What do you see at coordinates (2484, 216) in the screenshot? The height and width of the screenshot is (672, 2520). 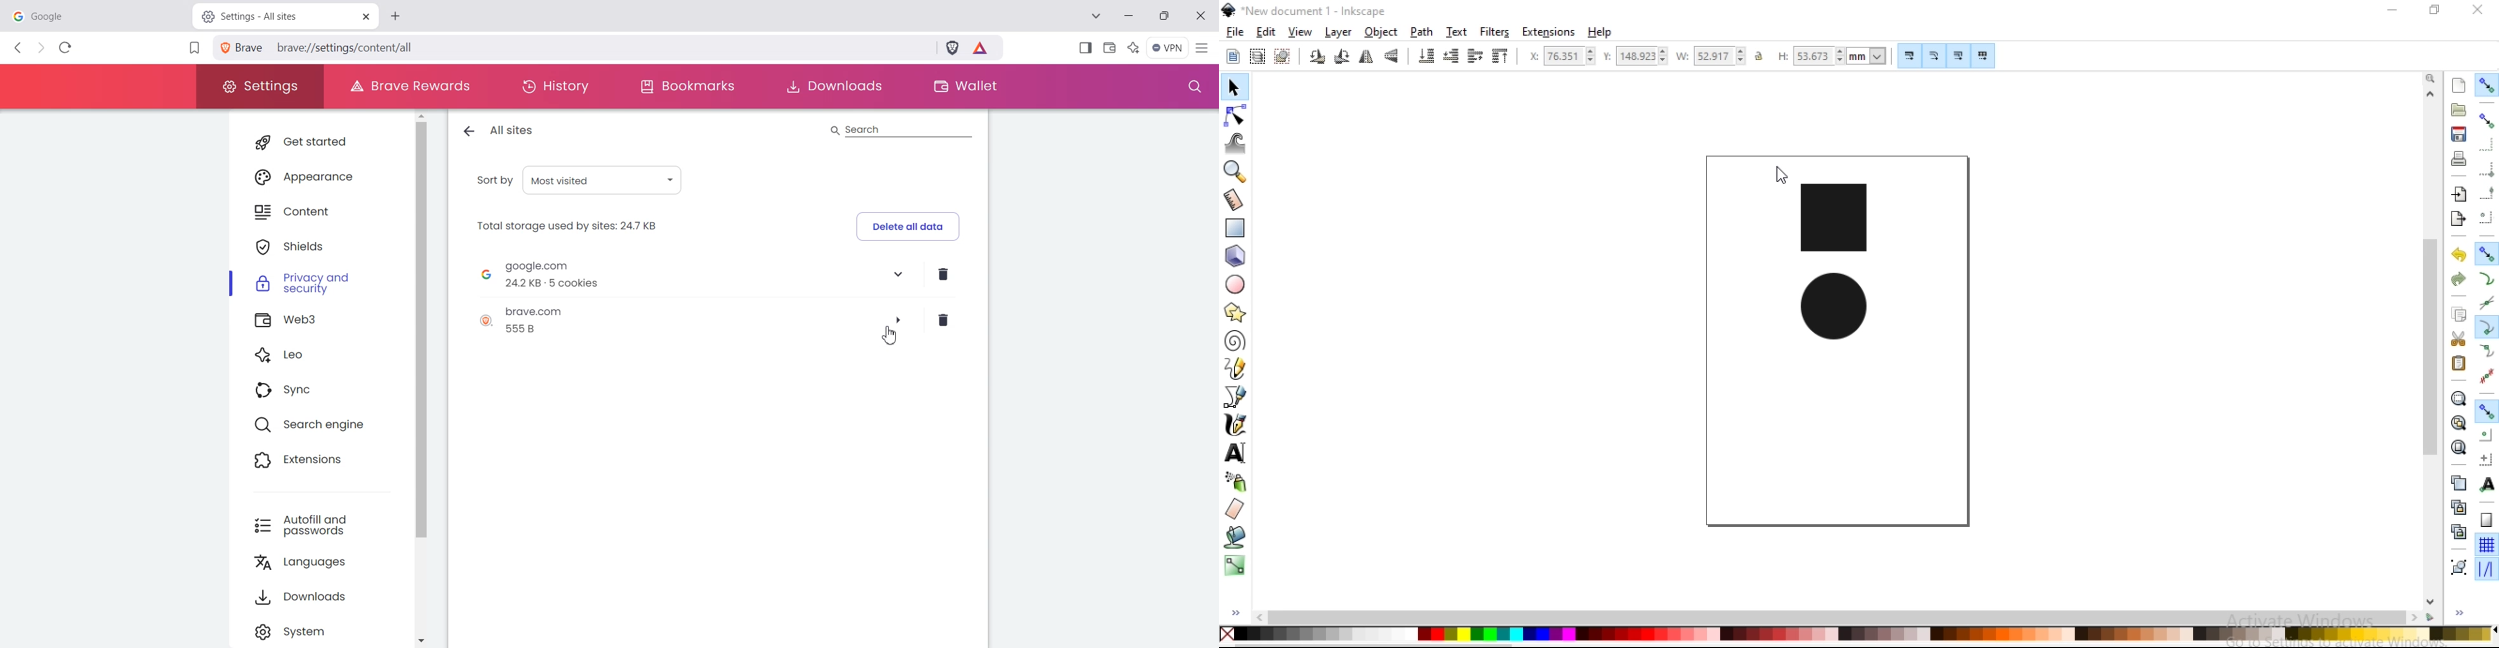 I see `snap centers of bounding boxes` at bounding box center [2484, 216].